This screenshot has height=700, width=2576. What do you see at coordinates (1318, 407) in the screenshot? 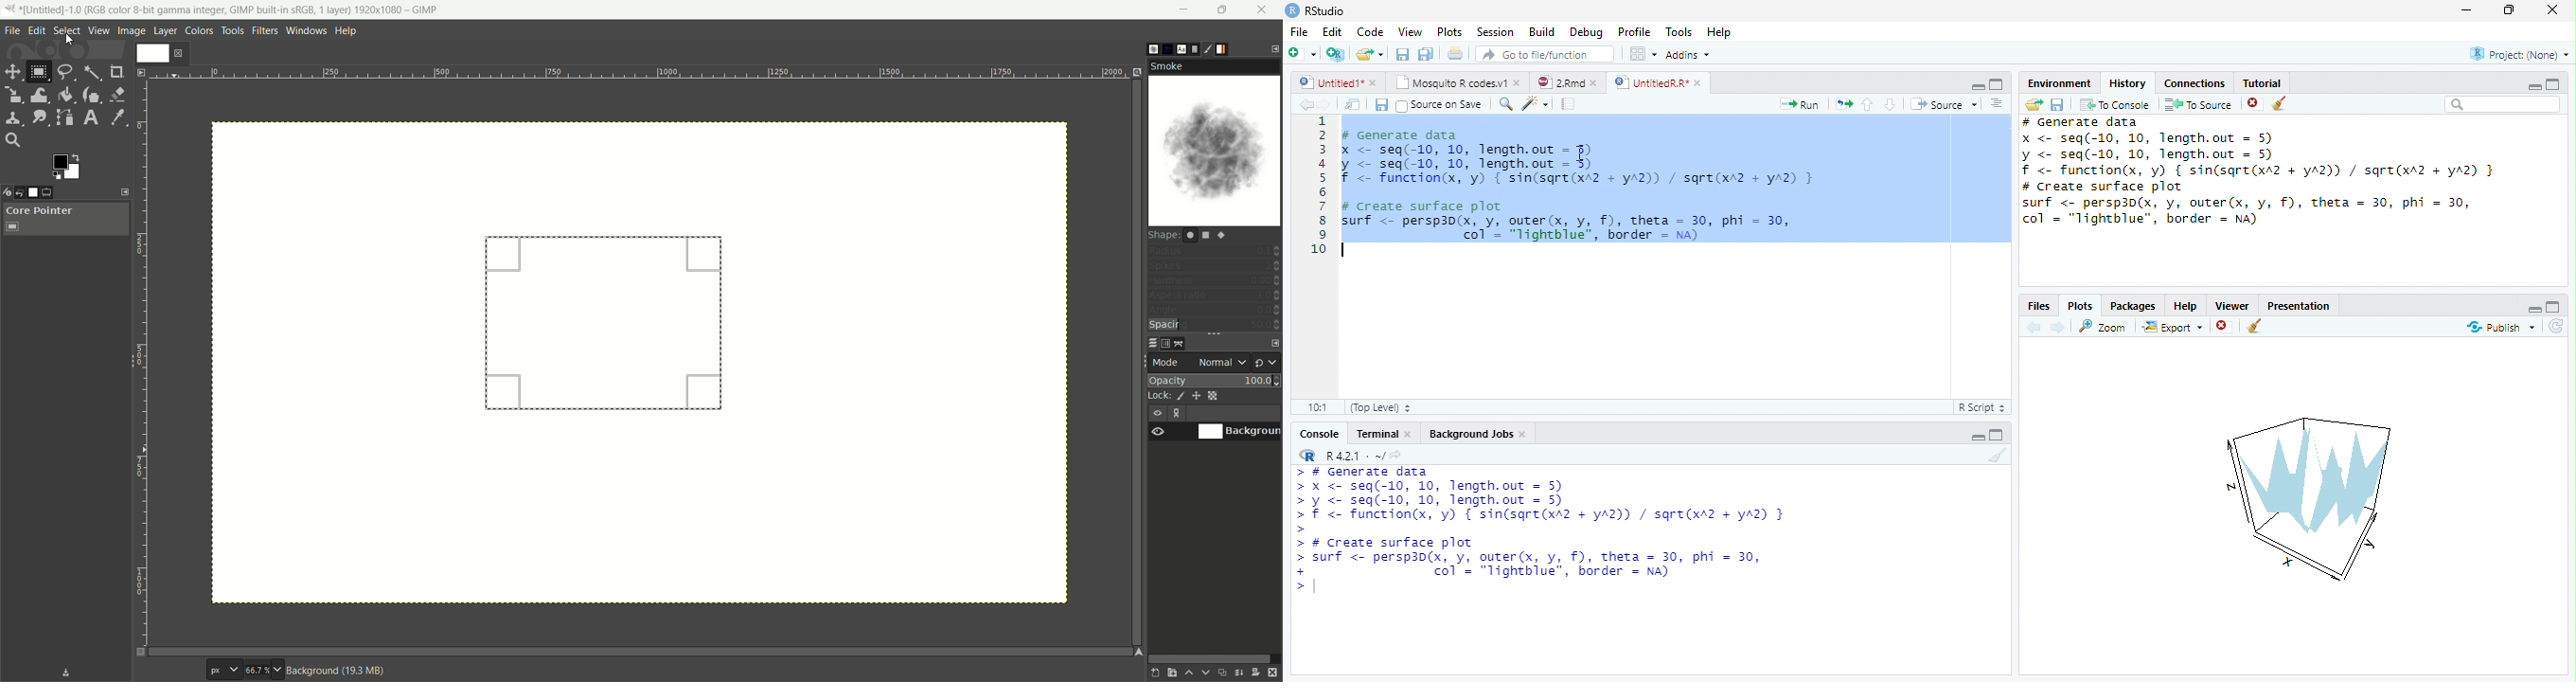
I see `1:1` at bounding box center [1318, 407].